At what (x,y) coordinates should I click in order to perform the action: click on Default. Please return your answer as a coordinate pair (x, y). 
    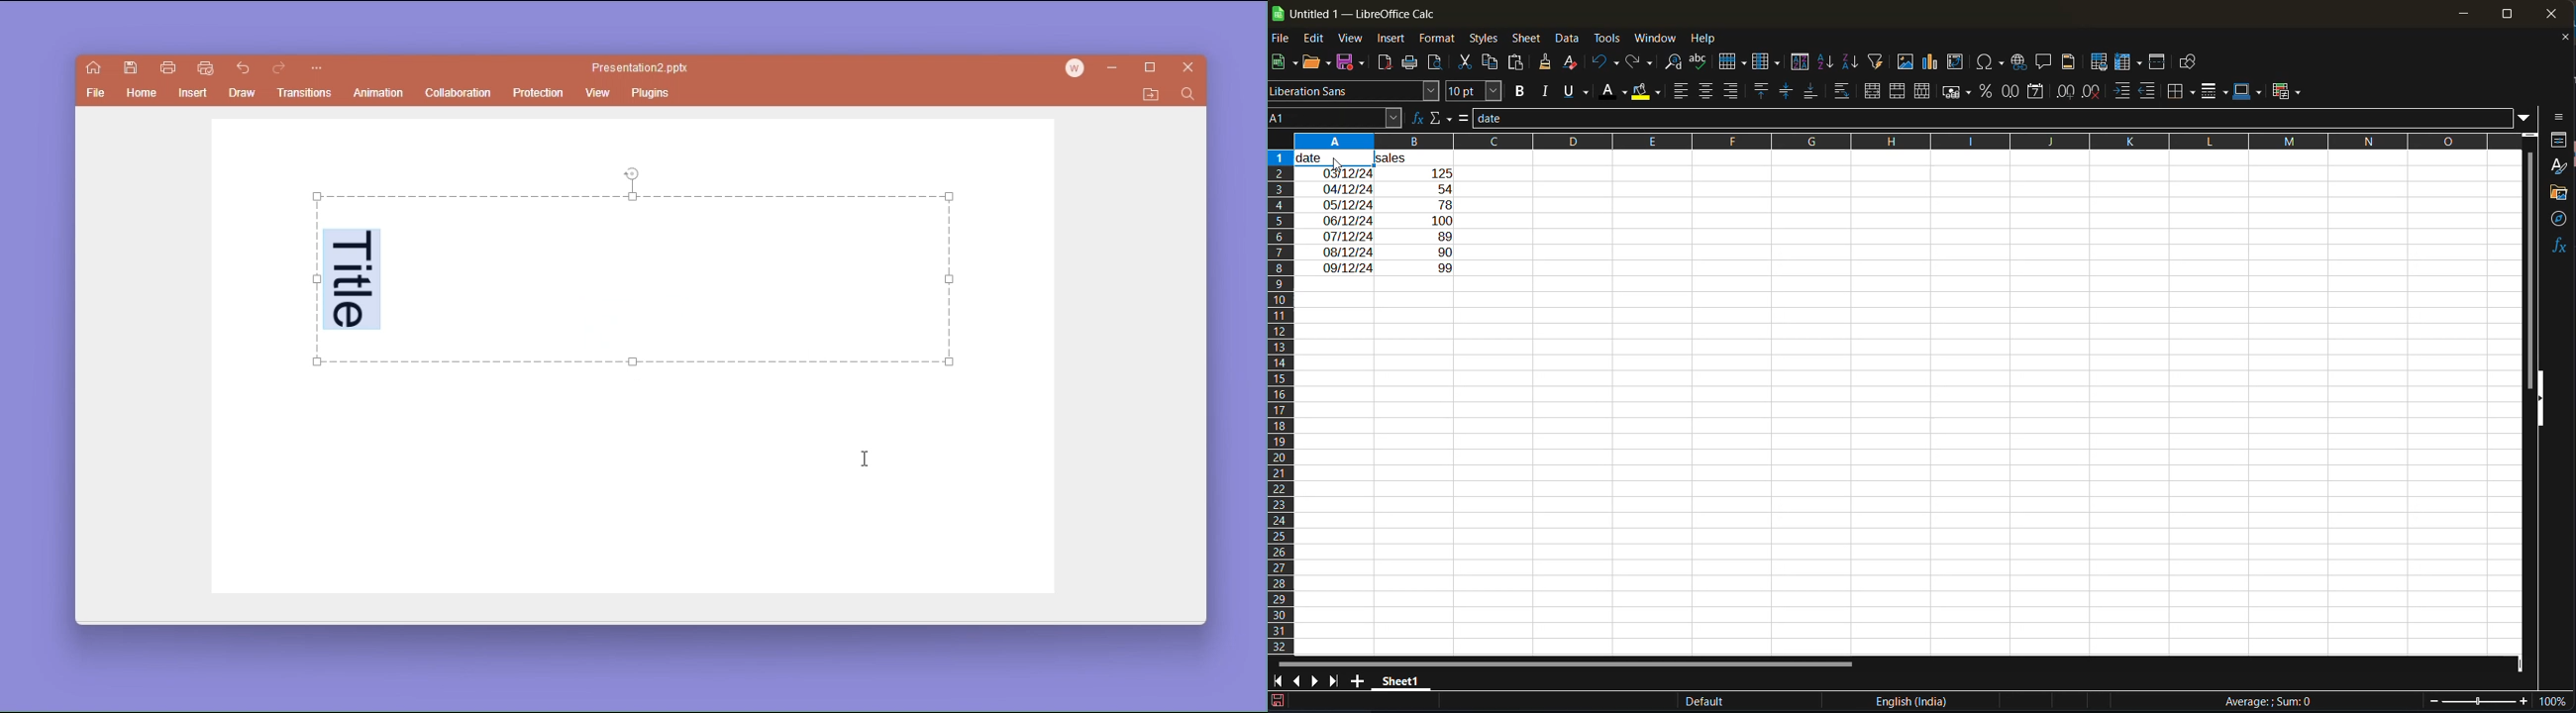
    Looking at the image, I should click on (1702, 702).